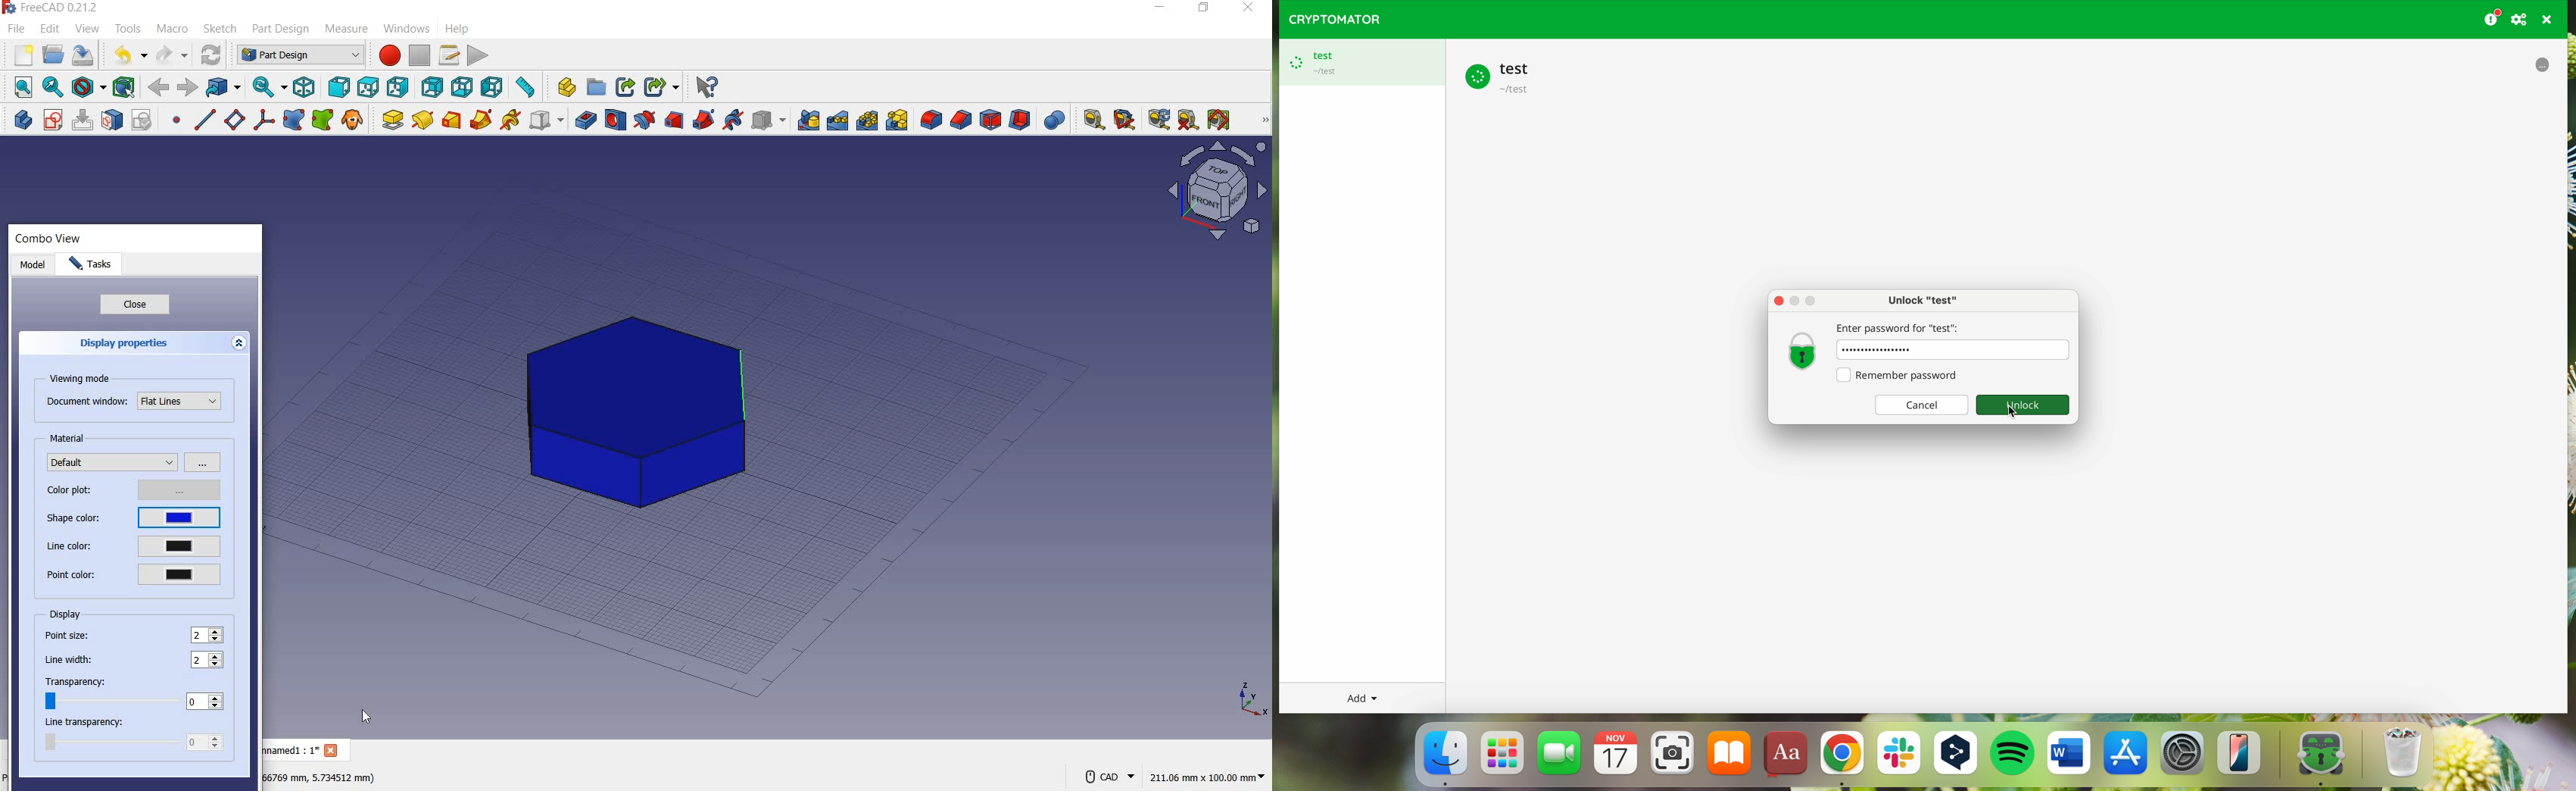 This screenshot has width=2576, height=812. I want to click on polarpattern, so click(868, 120).